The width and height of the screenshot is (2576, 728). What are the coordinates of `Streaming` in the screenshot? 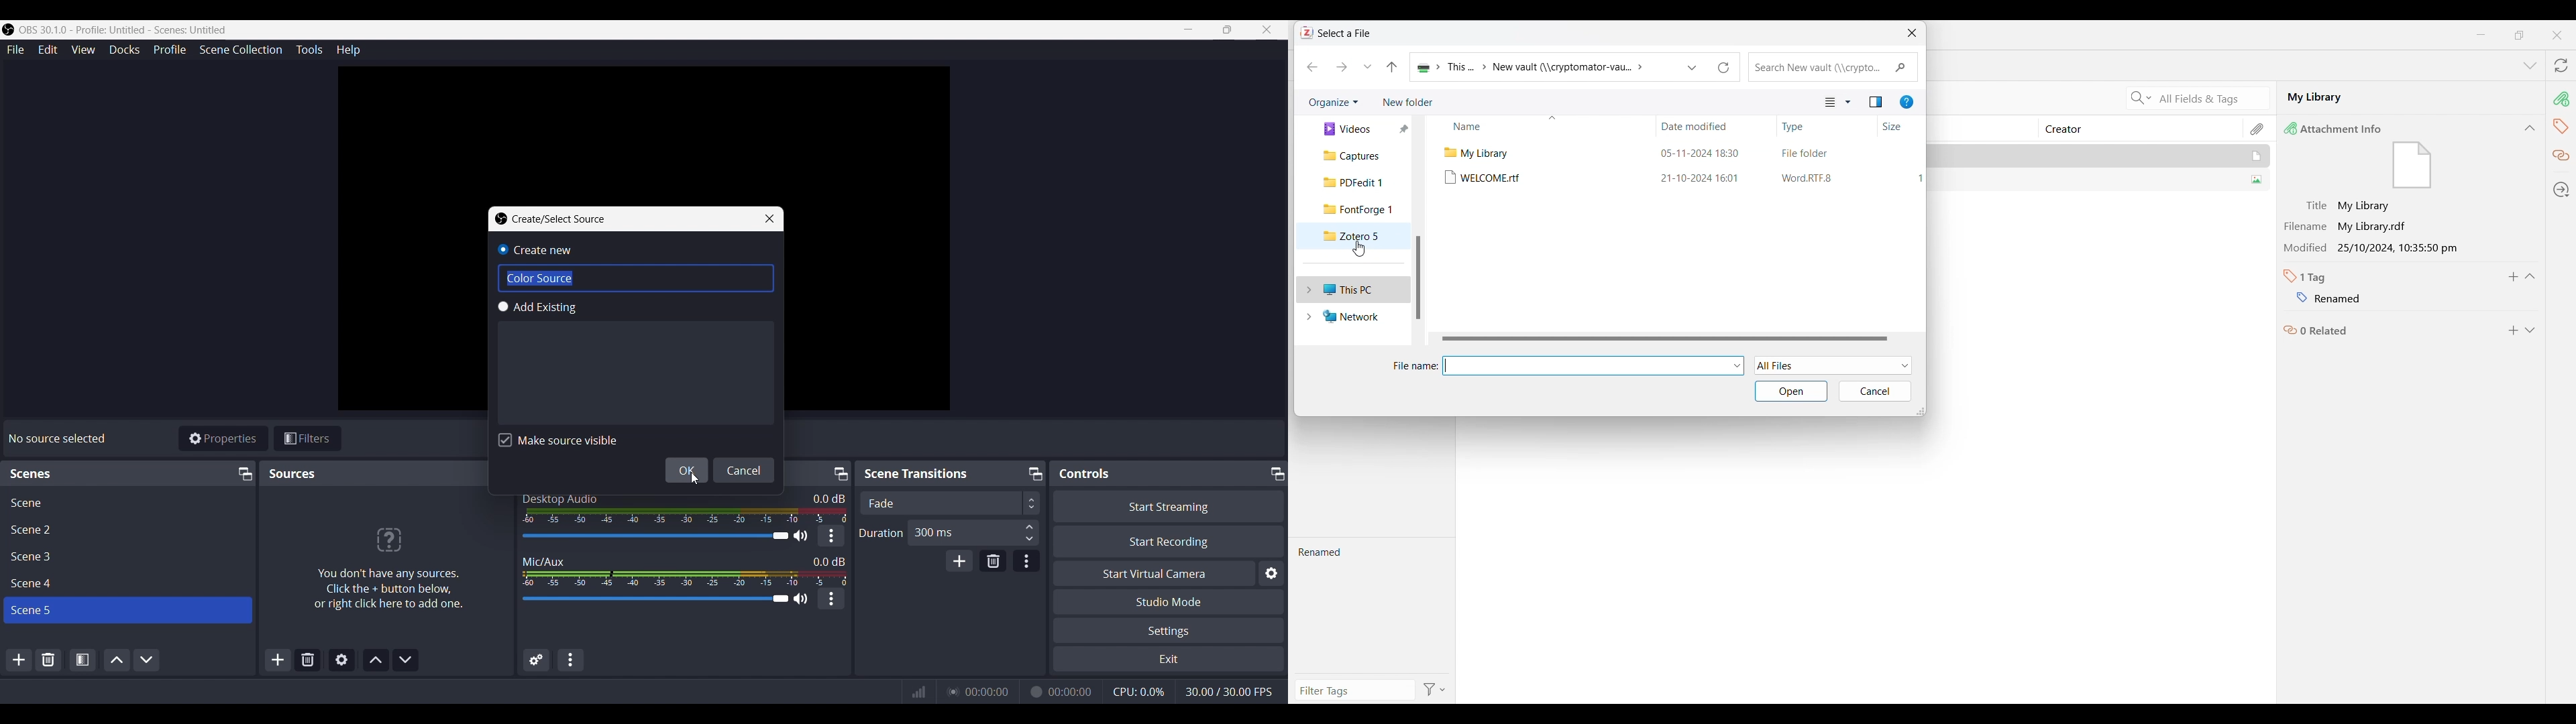 It's located at (951, 692).